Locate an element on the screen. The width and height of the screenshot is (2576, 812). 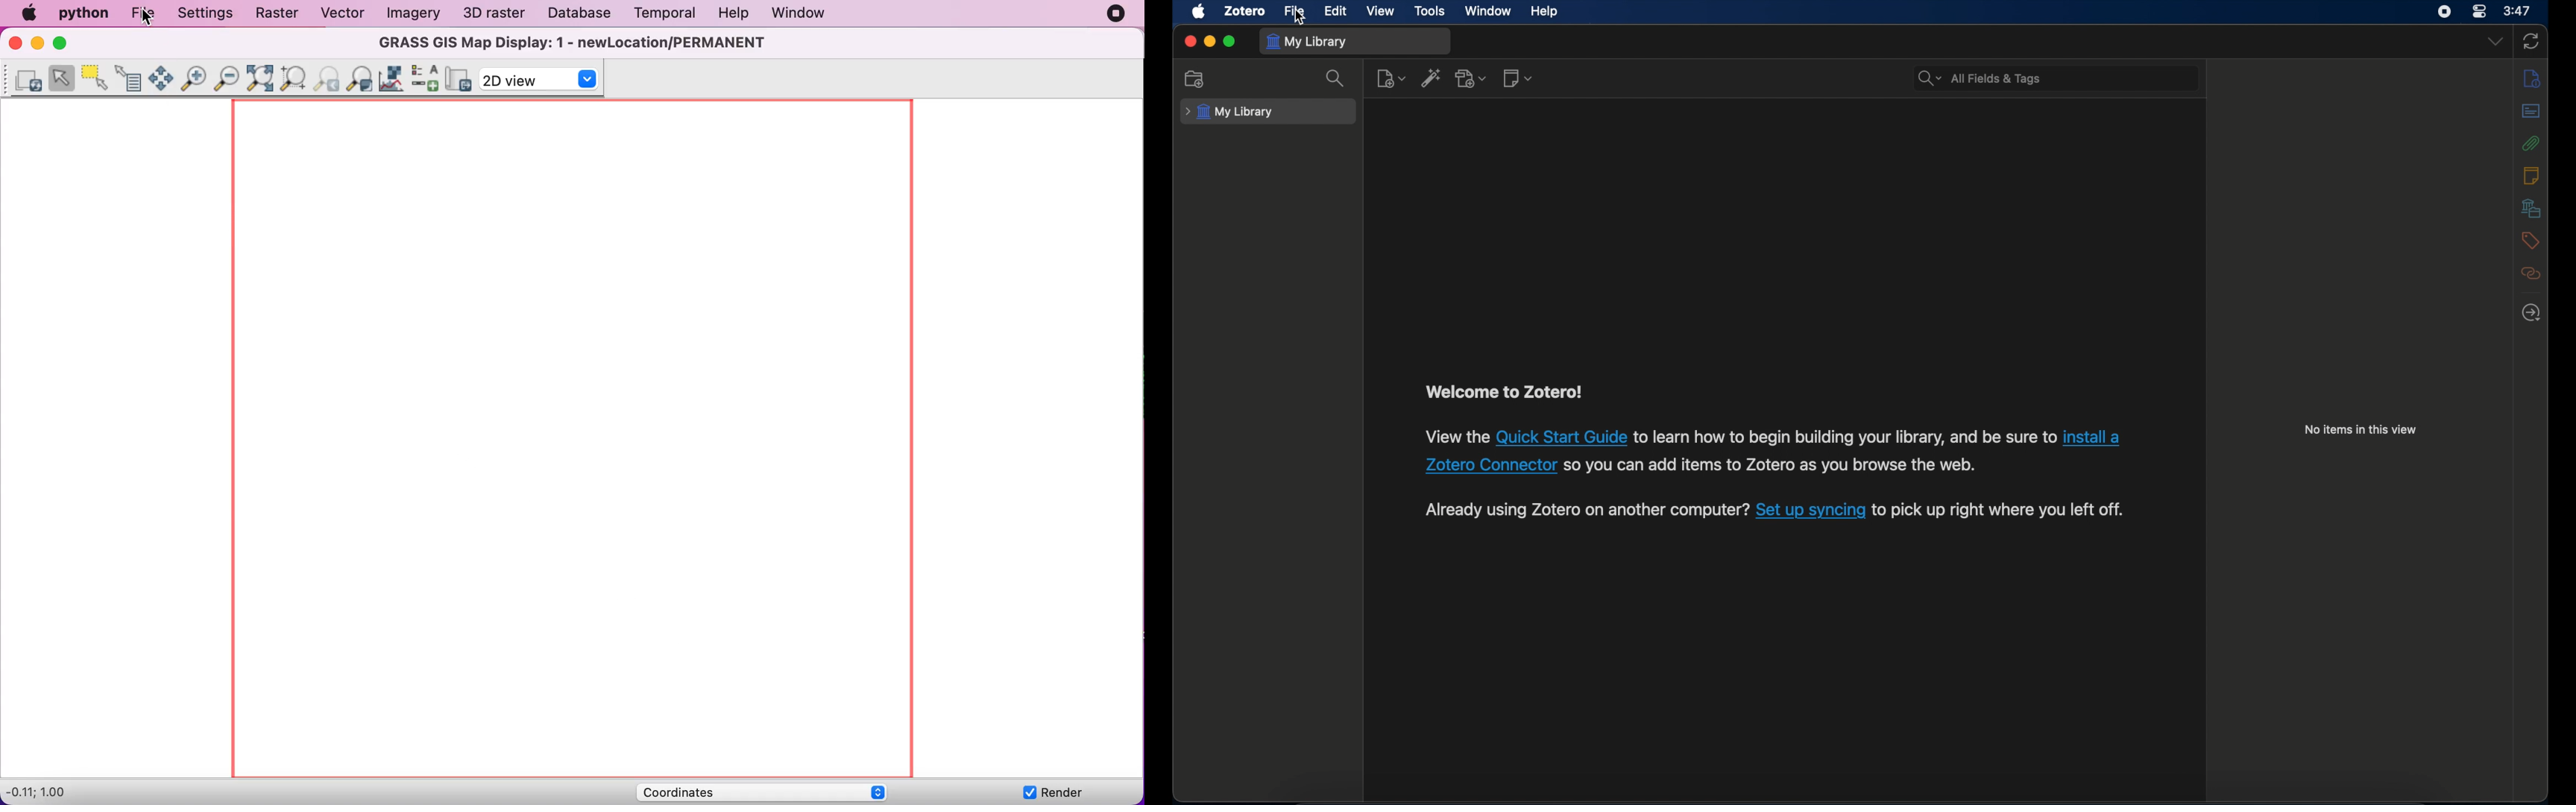
my library is located at coordinates (1229, 112).